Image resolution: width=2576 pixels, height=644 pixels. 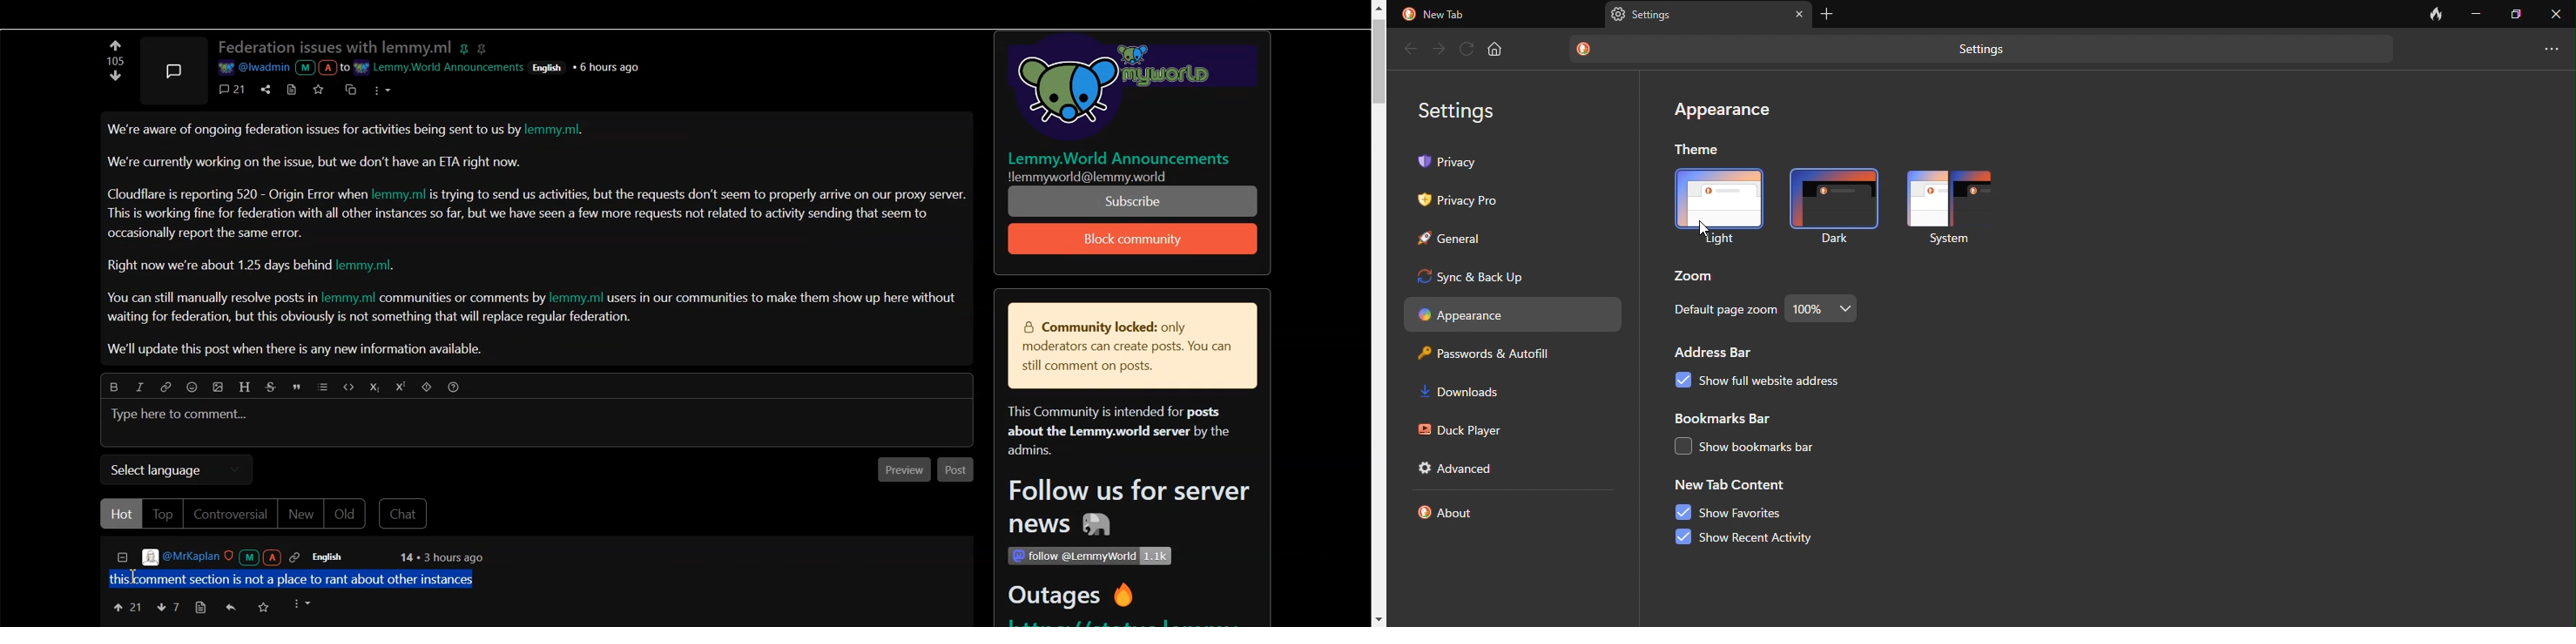 What do you see at coordinates (900, 471) in the screenshot?
I see `Preview` at bounding box center [900, 471].